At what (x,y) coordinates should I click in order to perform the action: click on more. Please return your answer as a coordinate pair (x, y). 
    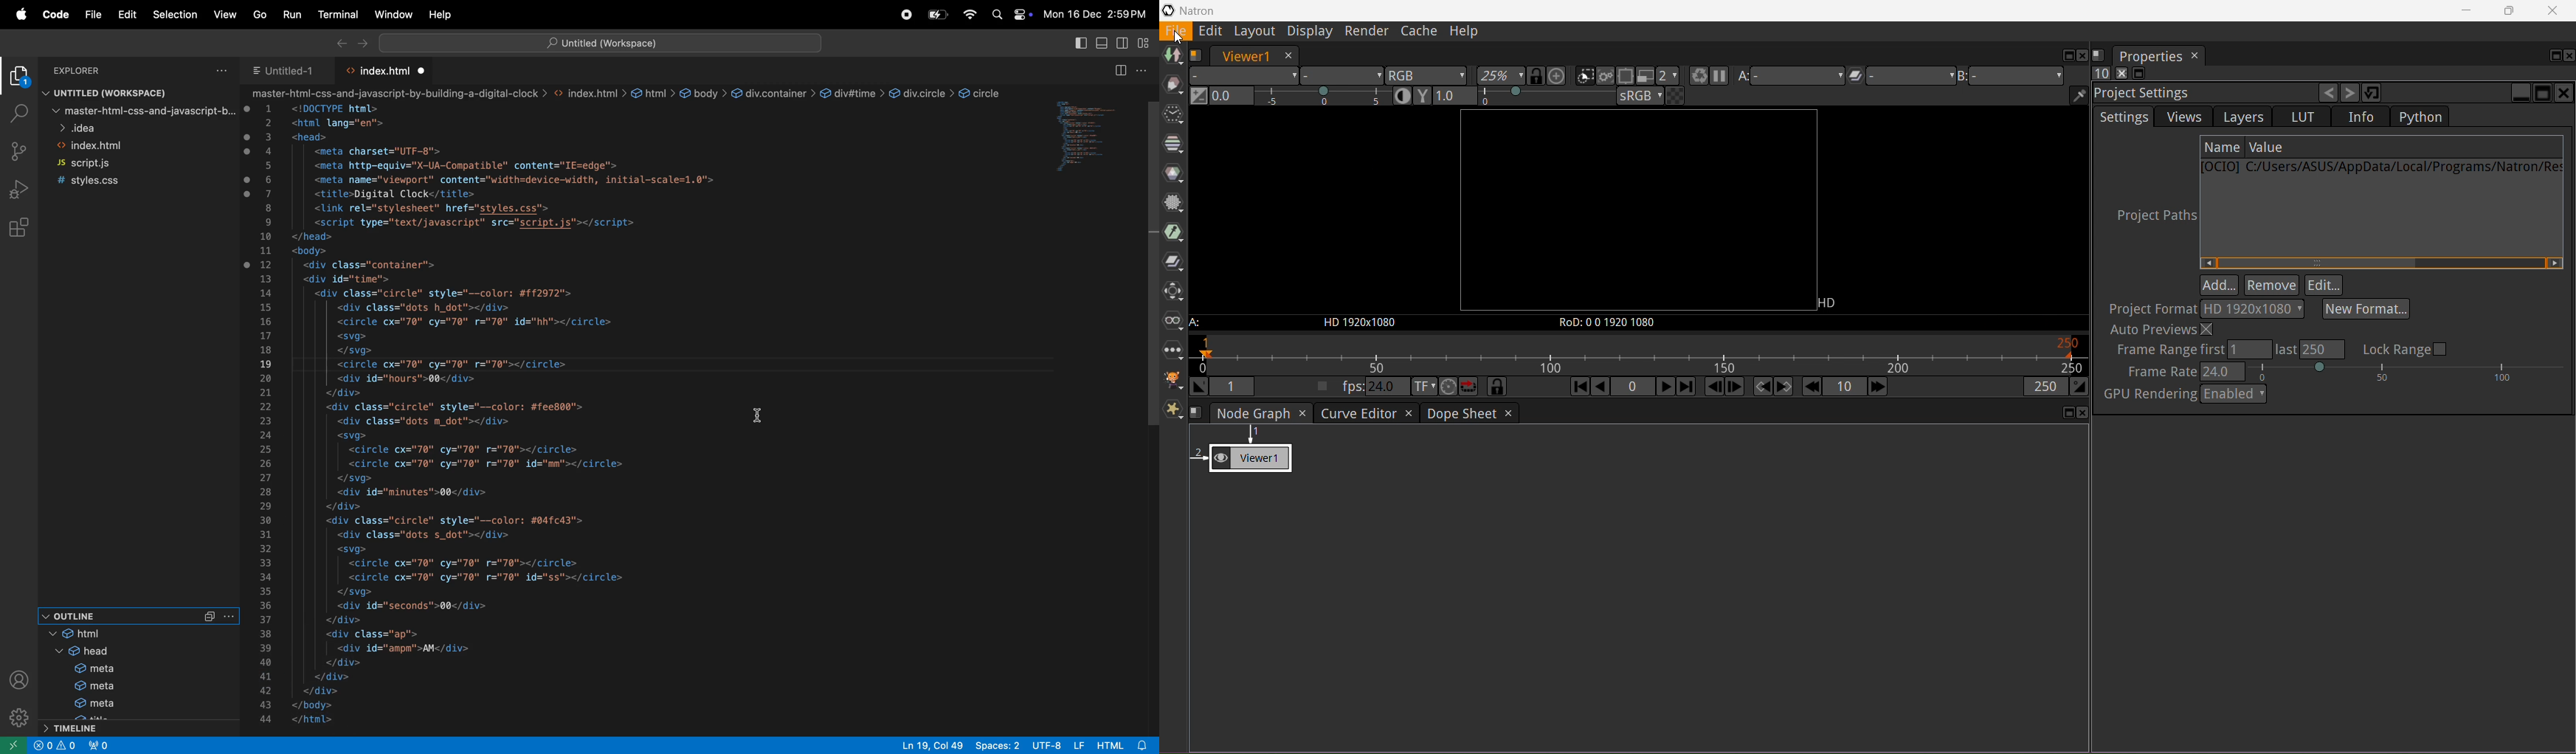
    Looking at the image, I should click on (231, 616).